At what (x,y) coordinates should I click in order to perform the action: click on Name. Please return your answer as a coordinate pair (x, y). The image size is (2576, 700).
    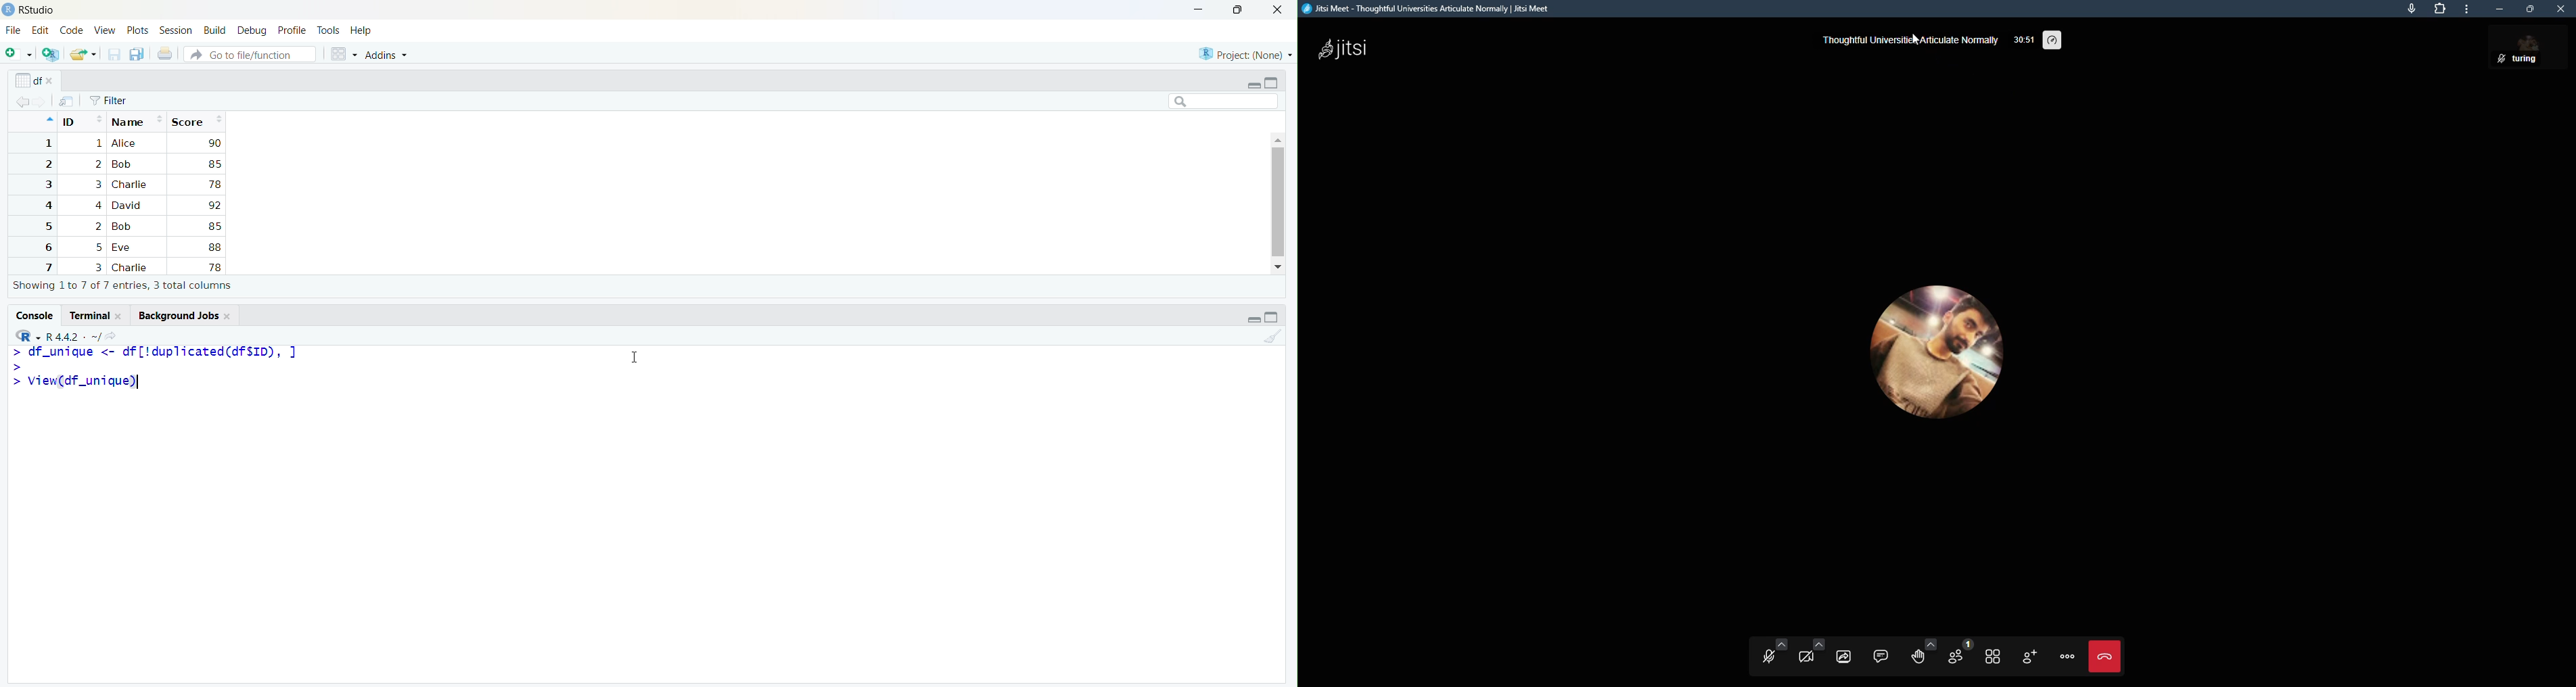
    Looking at the image, I should click on (137, 120).